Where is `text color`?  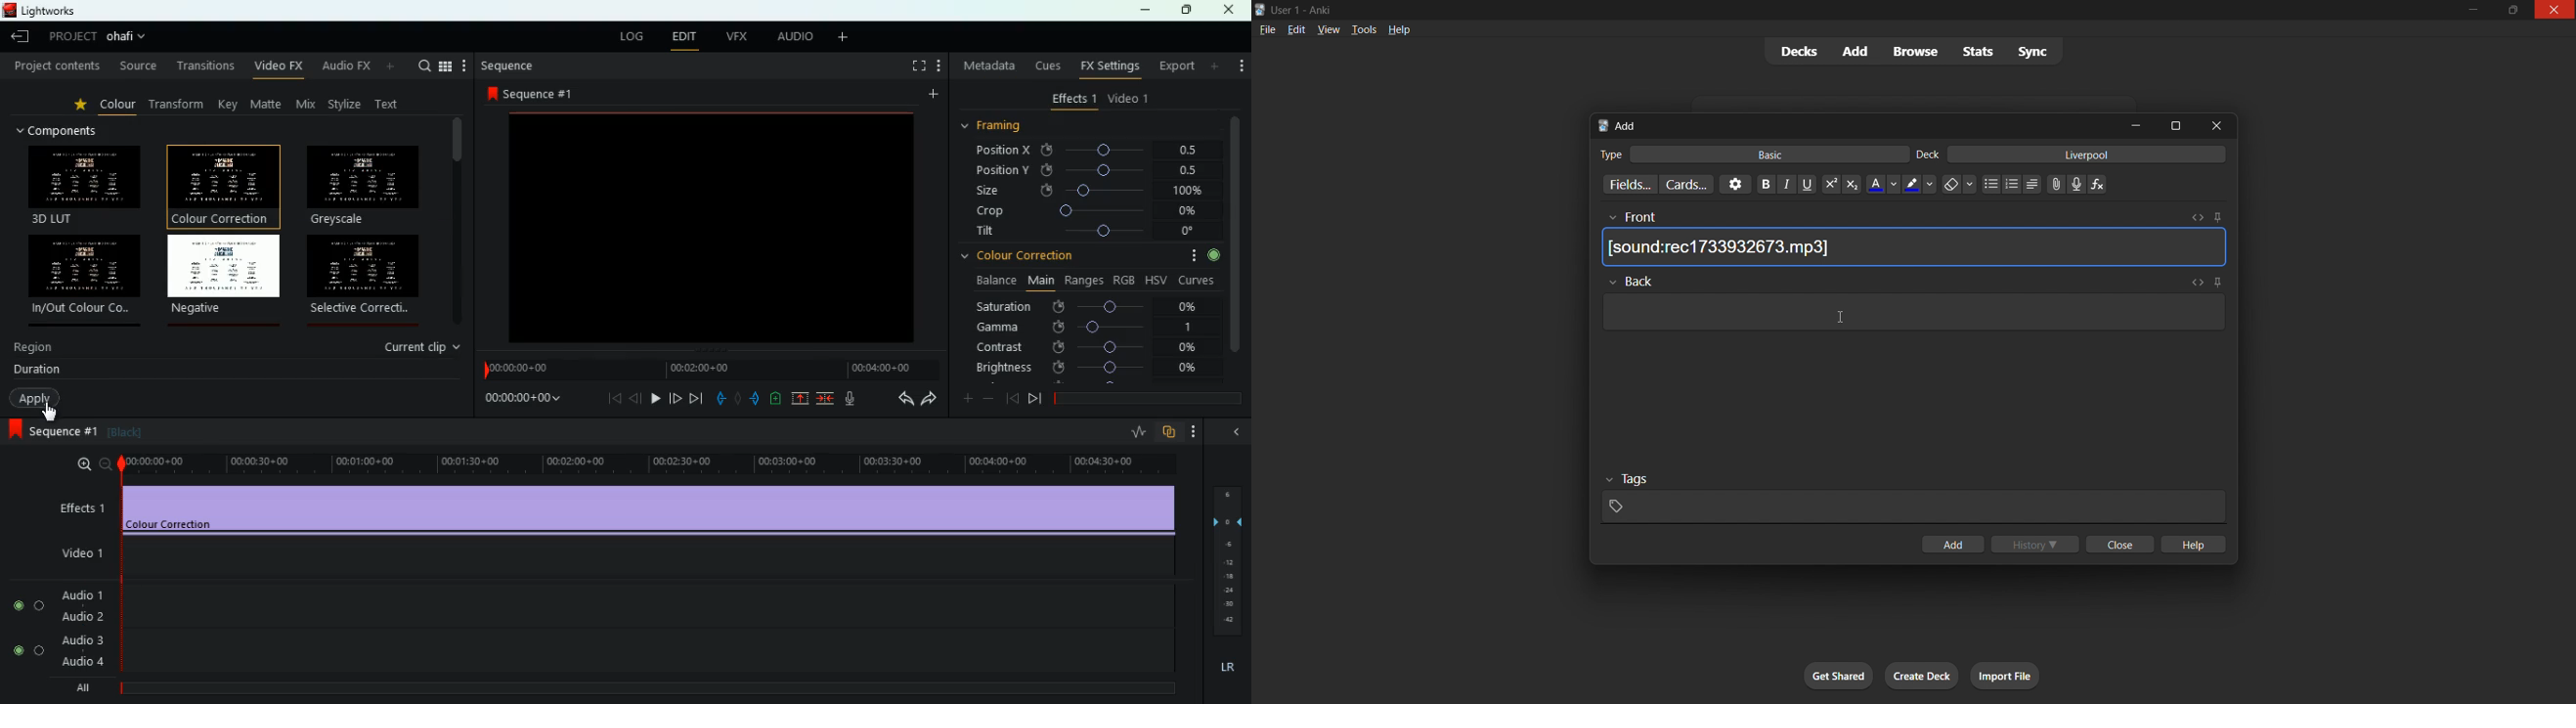 text color is located at coordinates (1881, 184).